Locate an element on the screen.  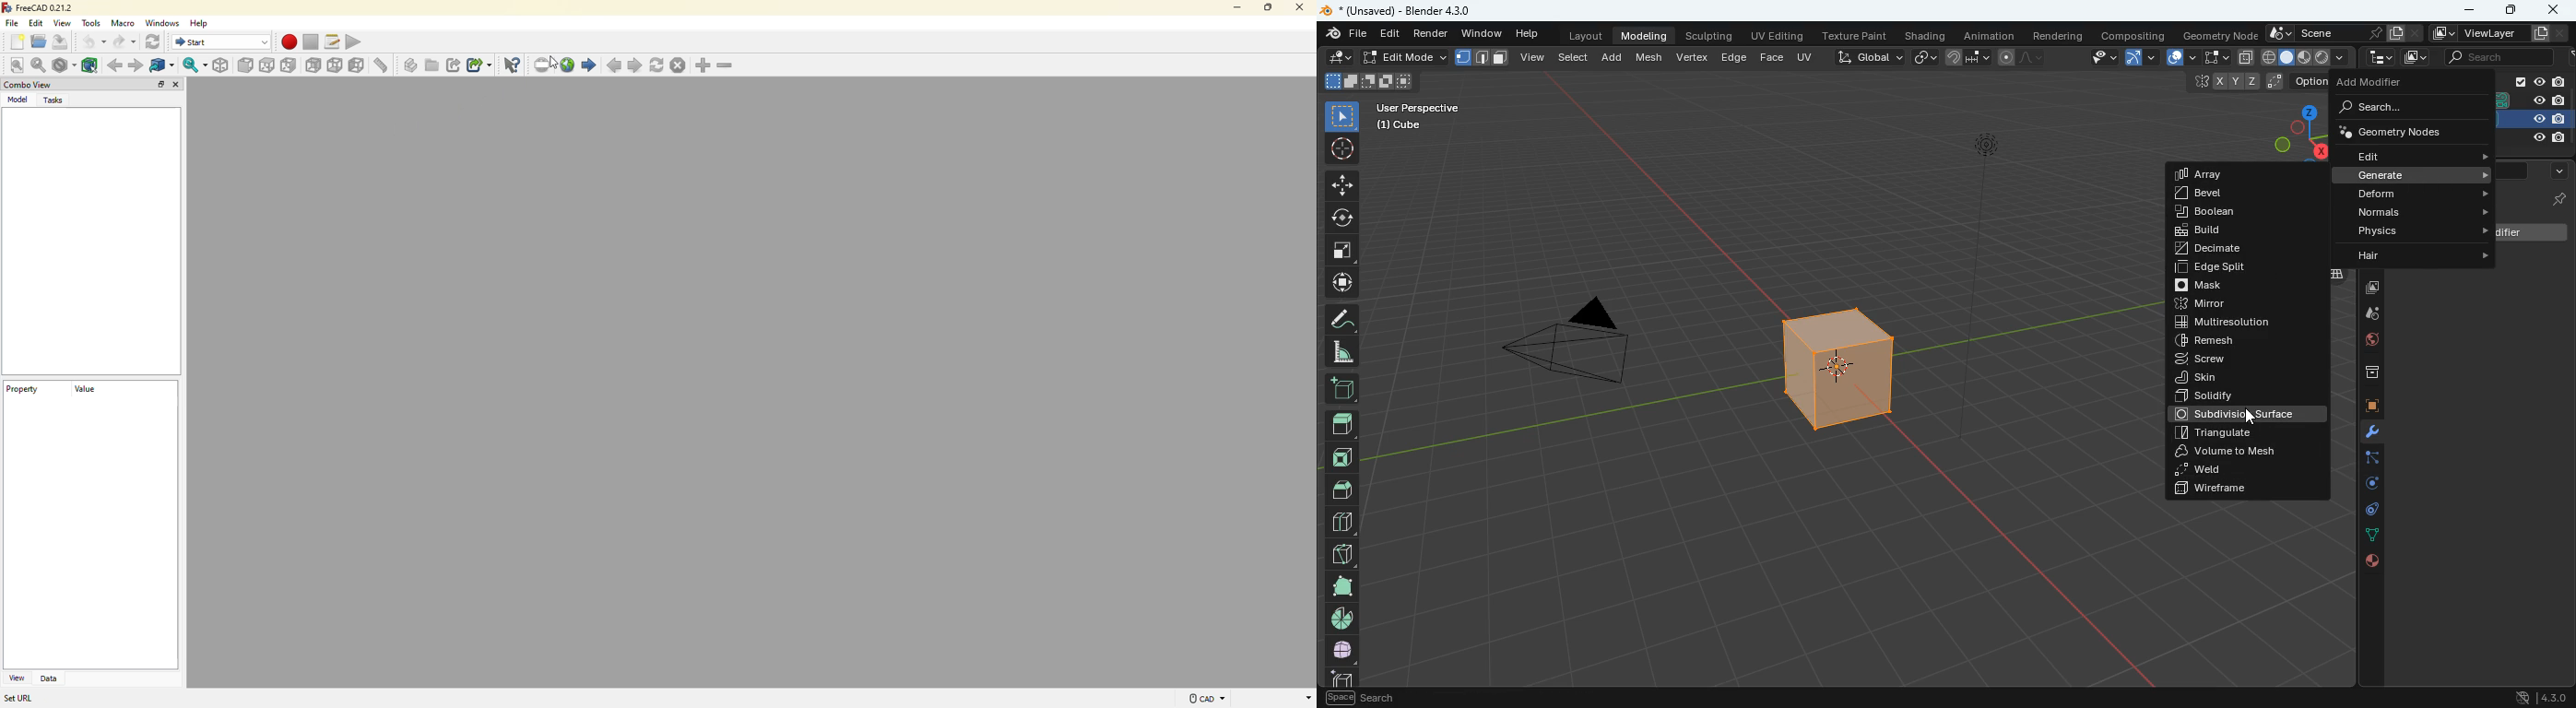
freecad is located at coordinates (39, 8).